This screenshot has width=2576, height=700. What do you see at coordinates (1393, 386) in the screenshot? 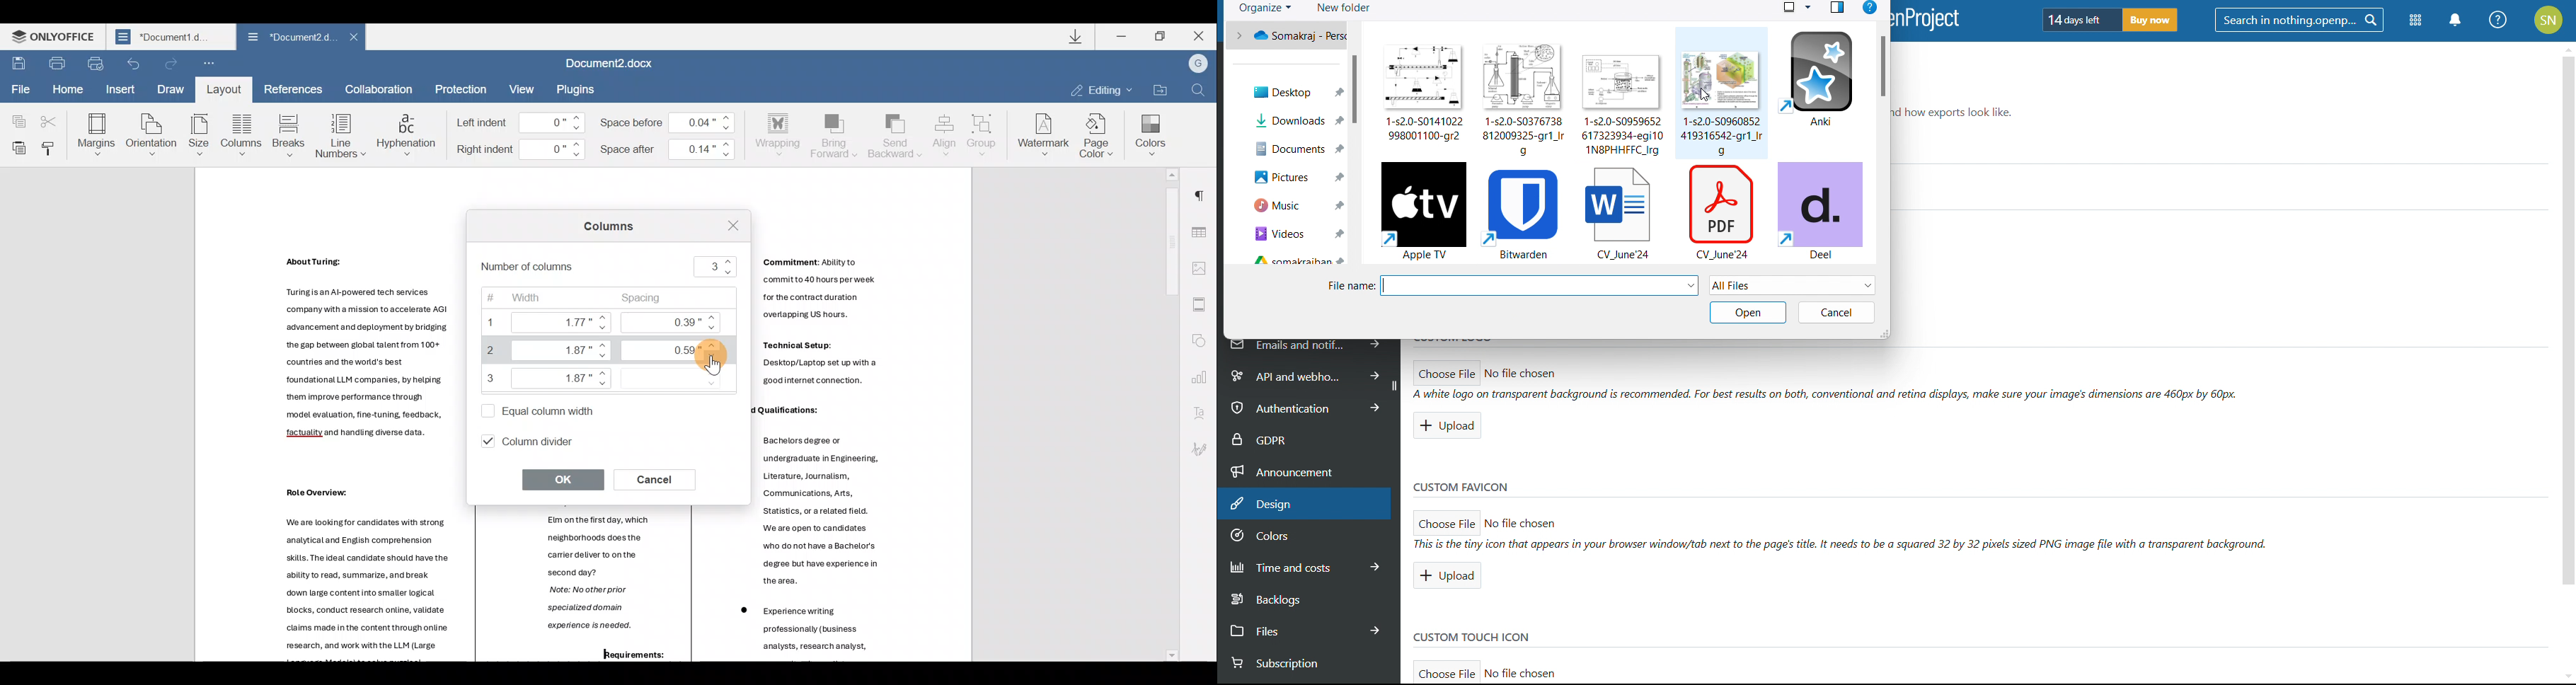
I see `collapse` at bounding box center [1393, 386].